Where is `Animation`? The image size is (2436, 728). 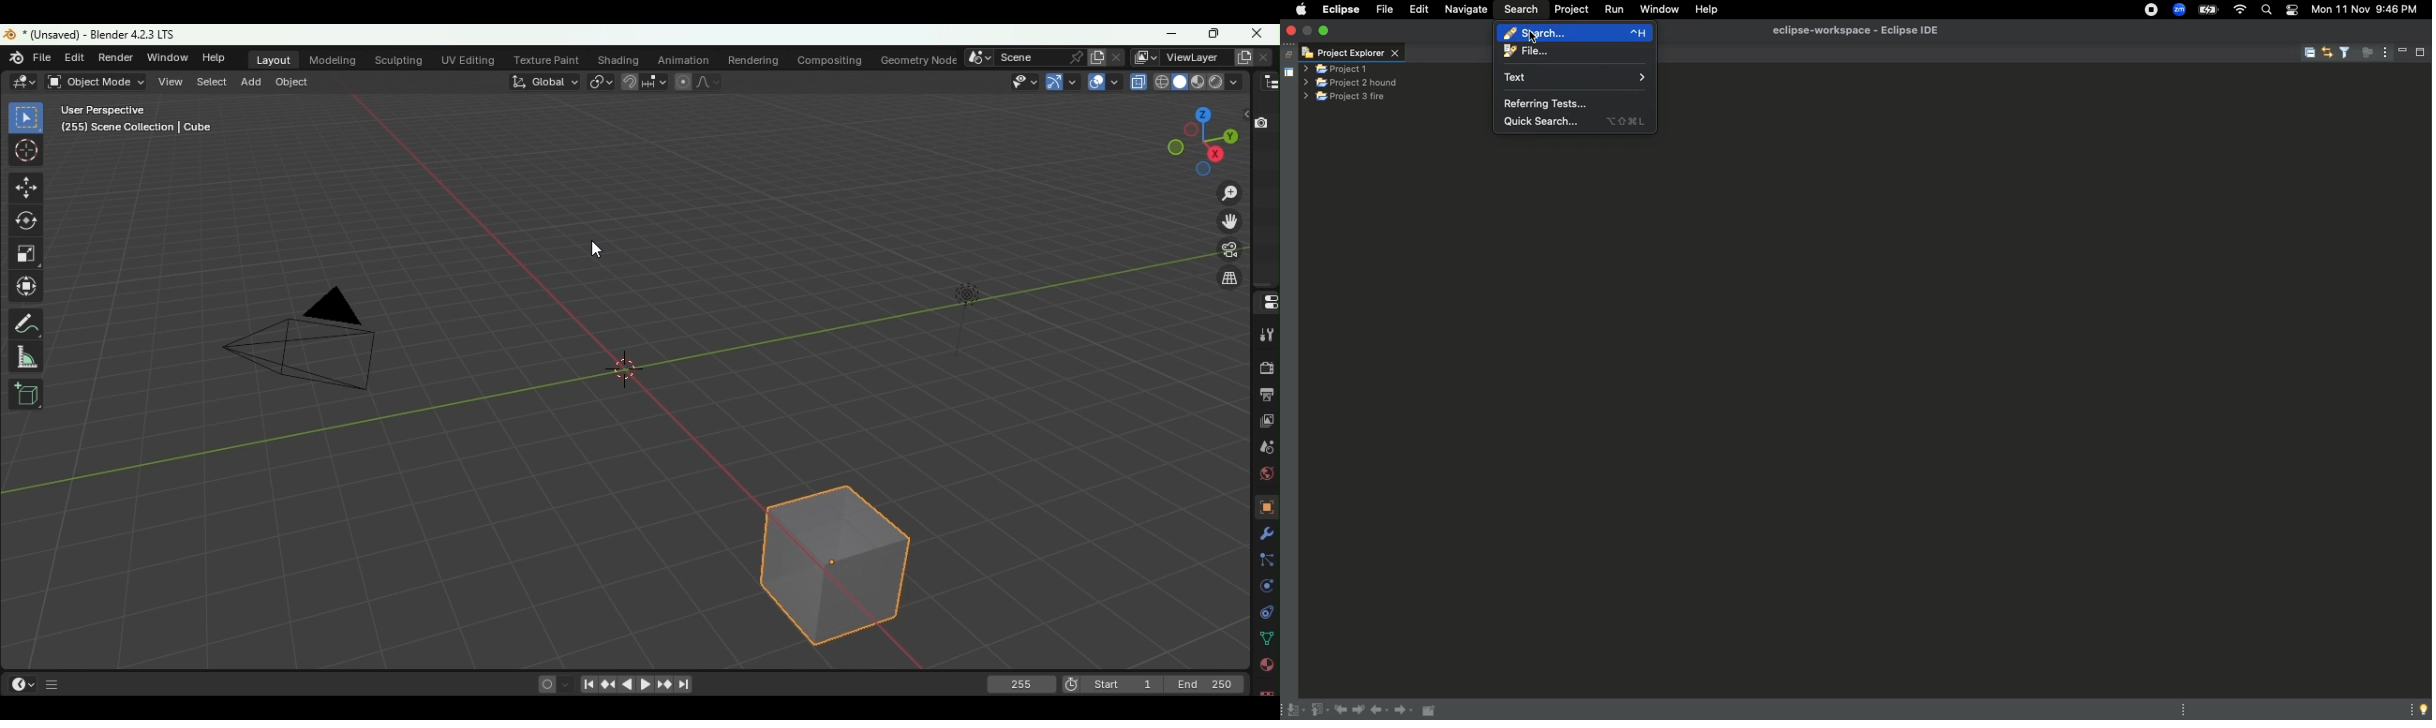
Animation is located at coordinates (682, 59).